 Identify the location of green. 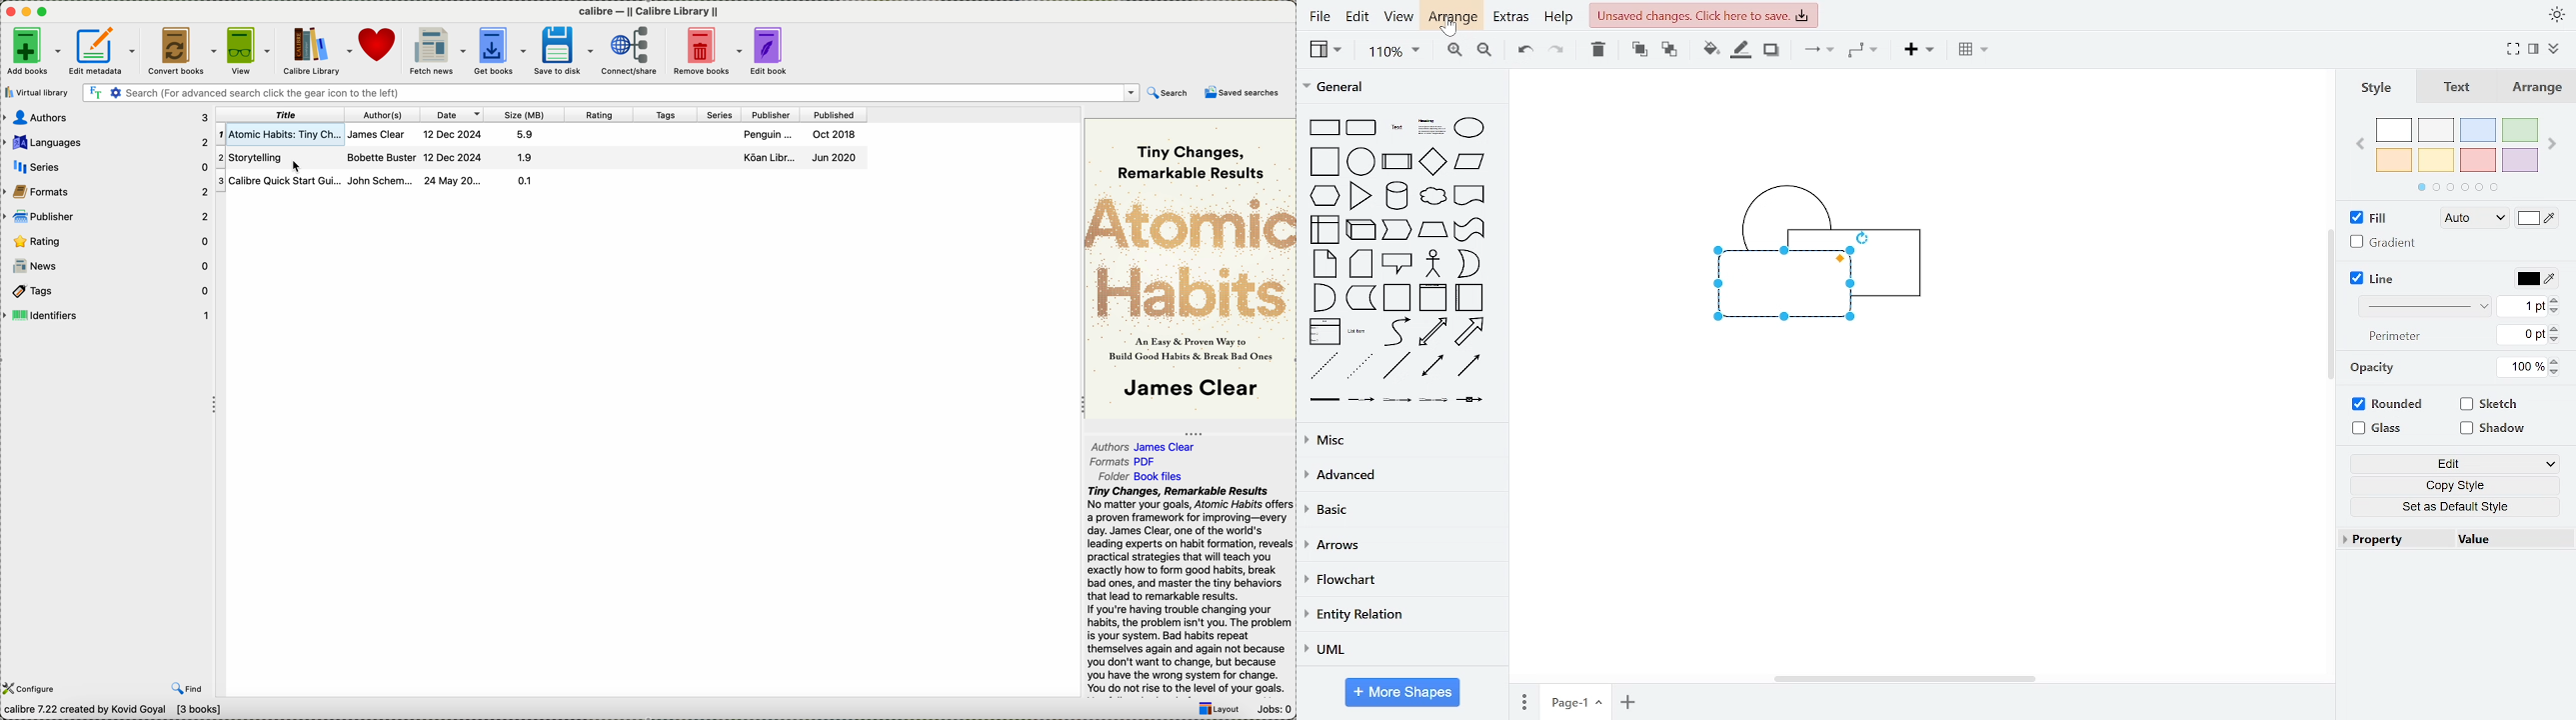
(2522, 130).